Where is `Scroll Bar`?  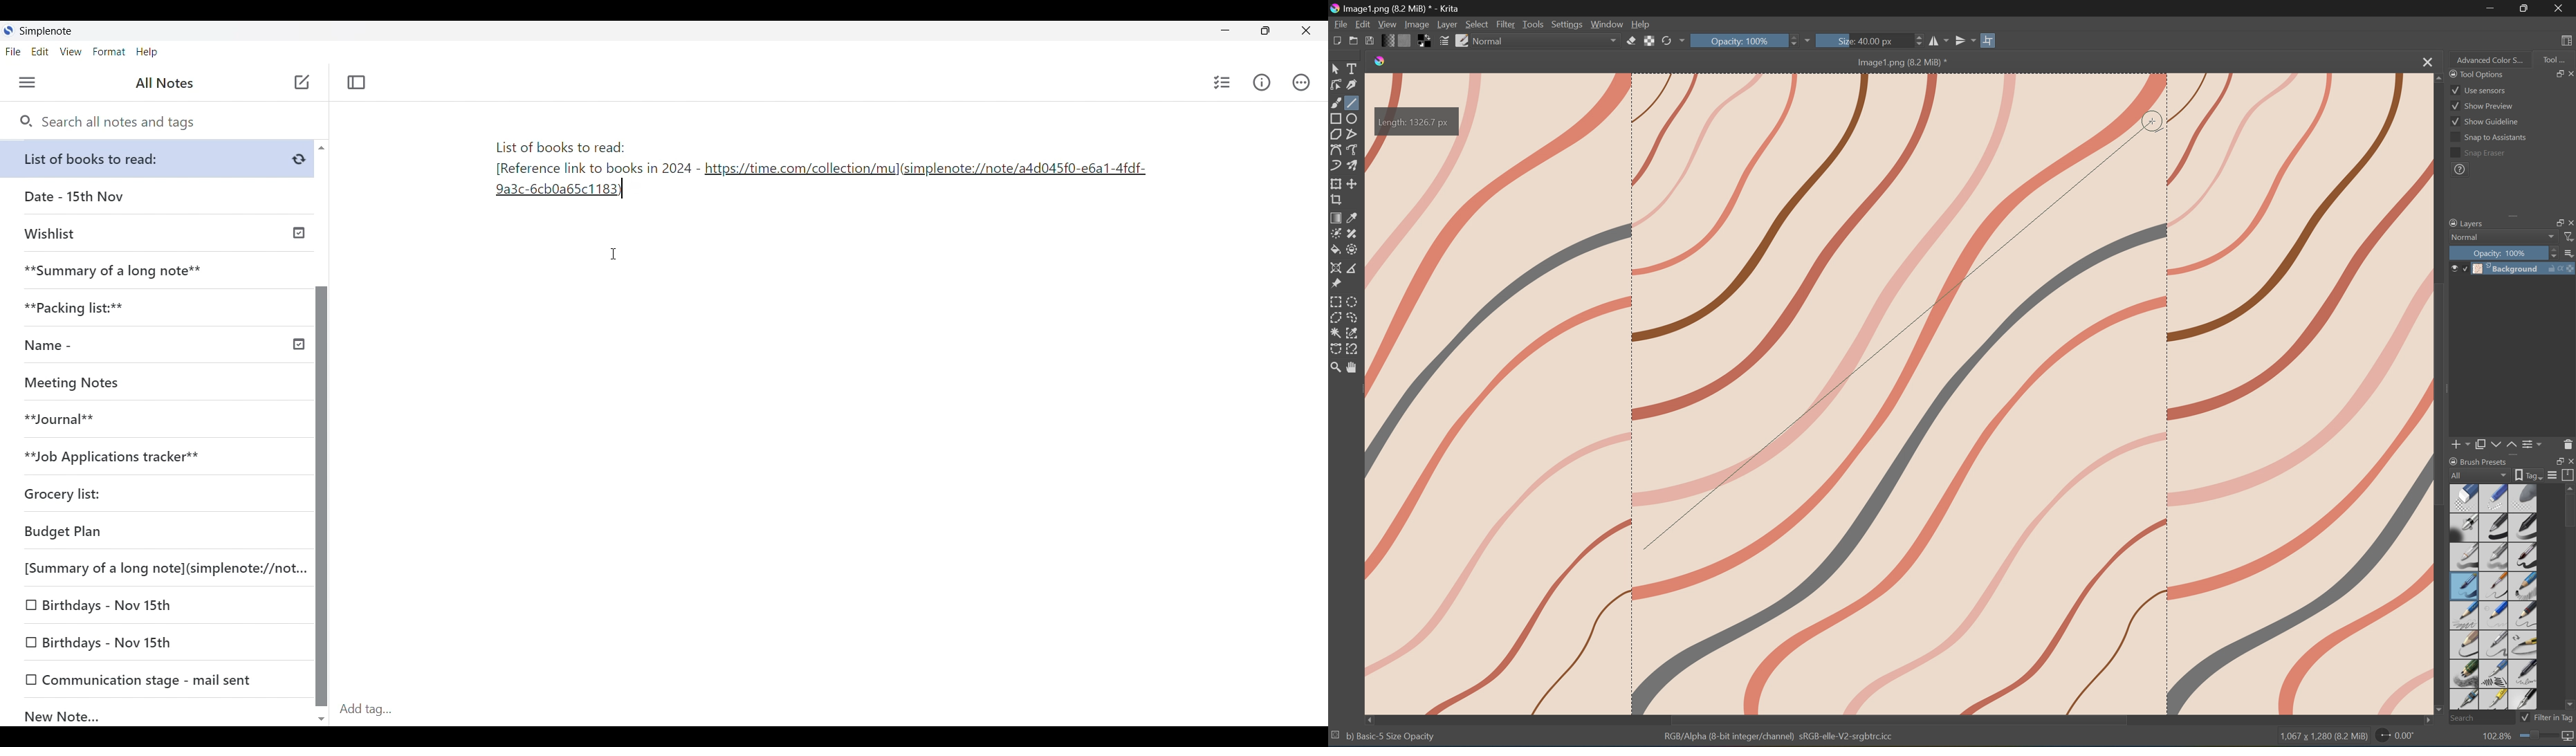 Scroll Bar is located at coordinates (2569, 512).